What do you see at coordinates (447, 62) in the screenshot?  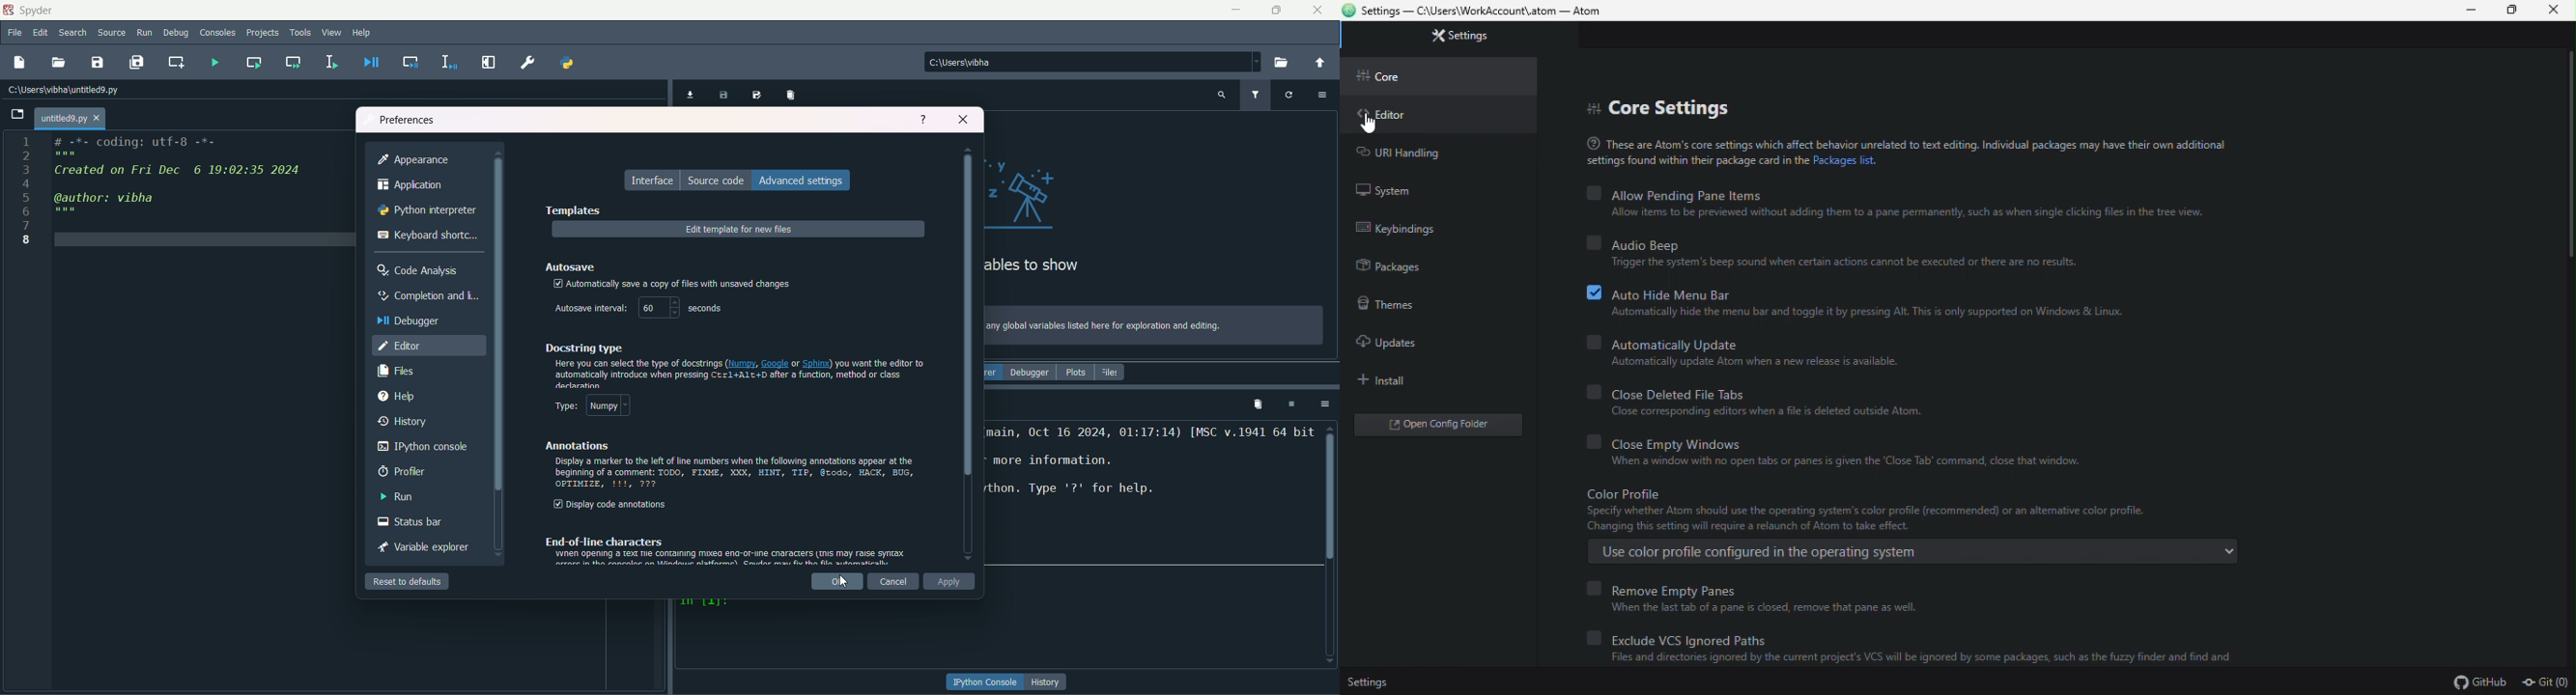 I see `debug selection` at bounding box center [447, 62].